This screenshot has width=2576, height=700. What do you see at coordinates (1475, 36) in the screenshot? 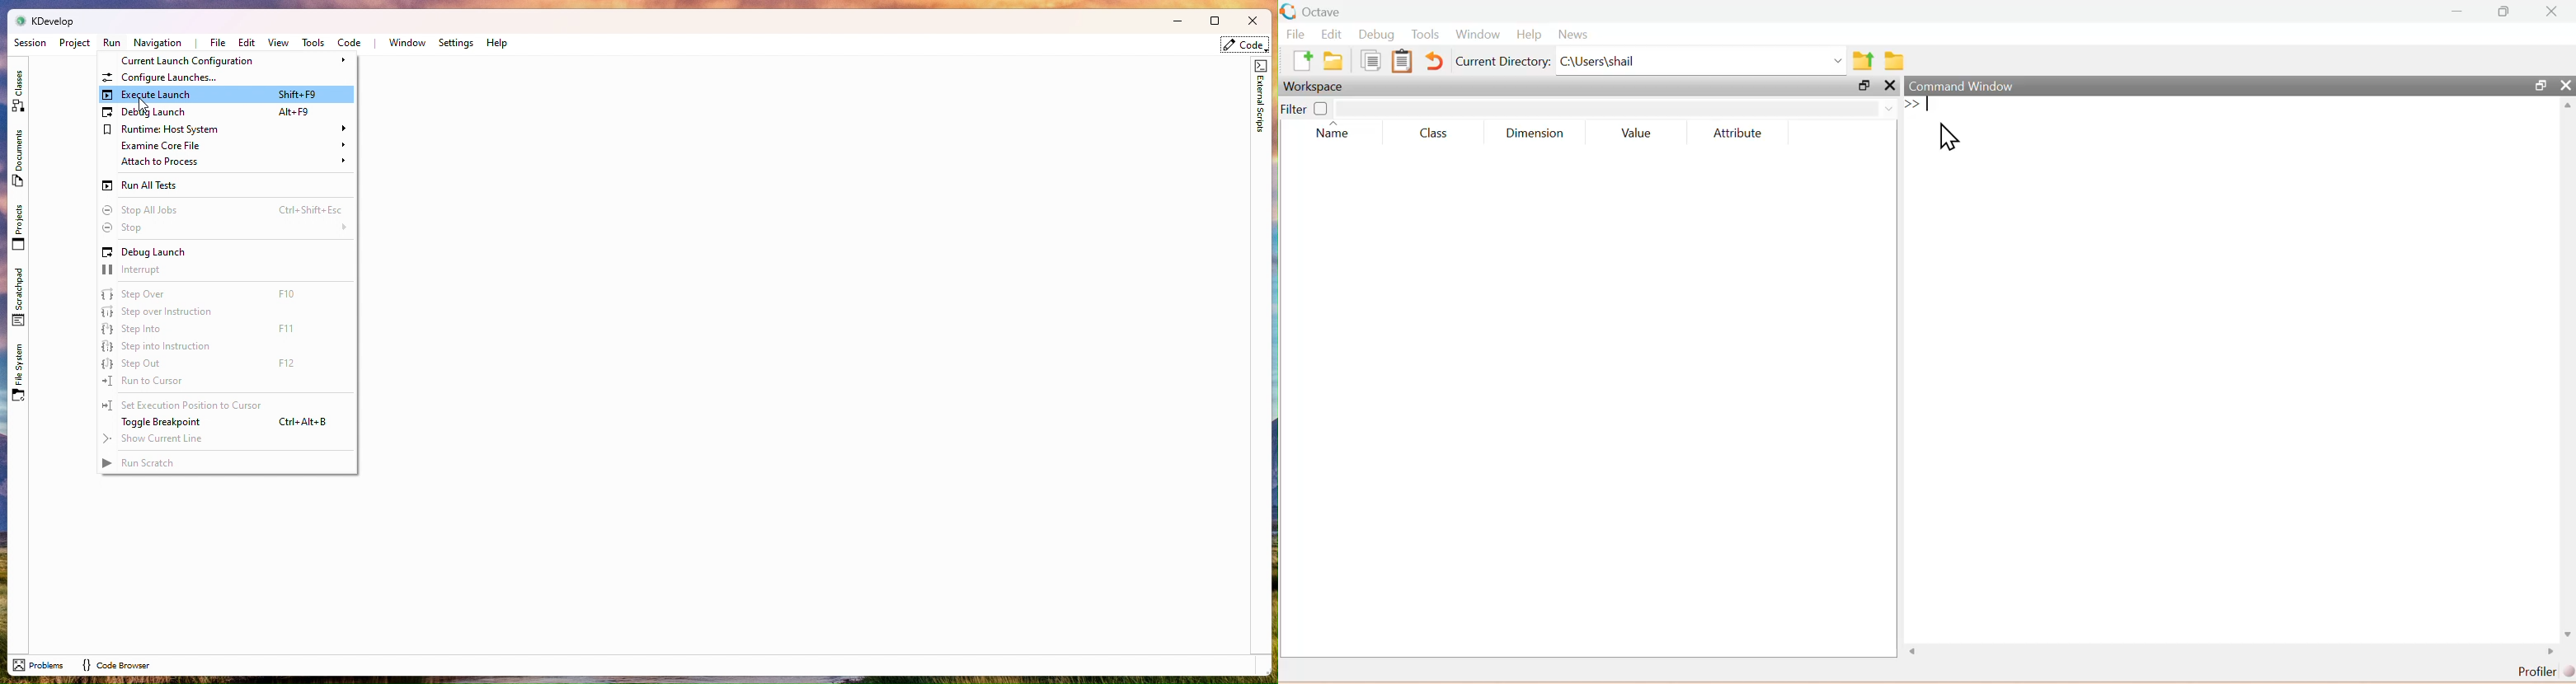
I see `Window` at bounding box center [1475, 36].